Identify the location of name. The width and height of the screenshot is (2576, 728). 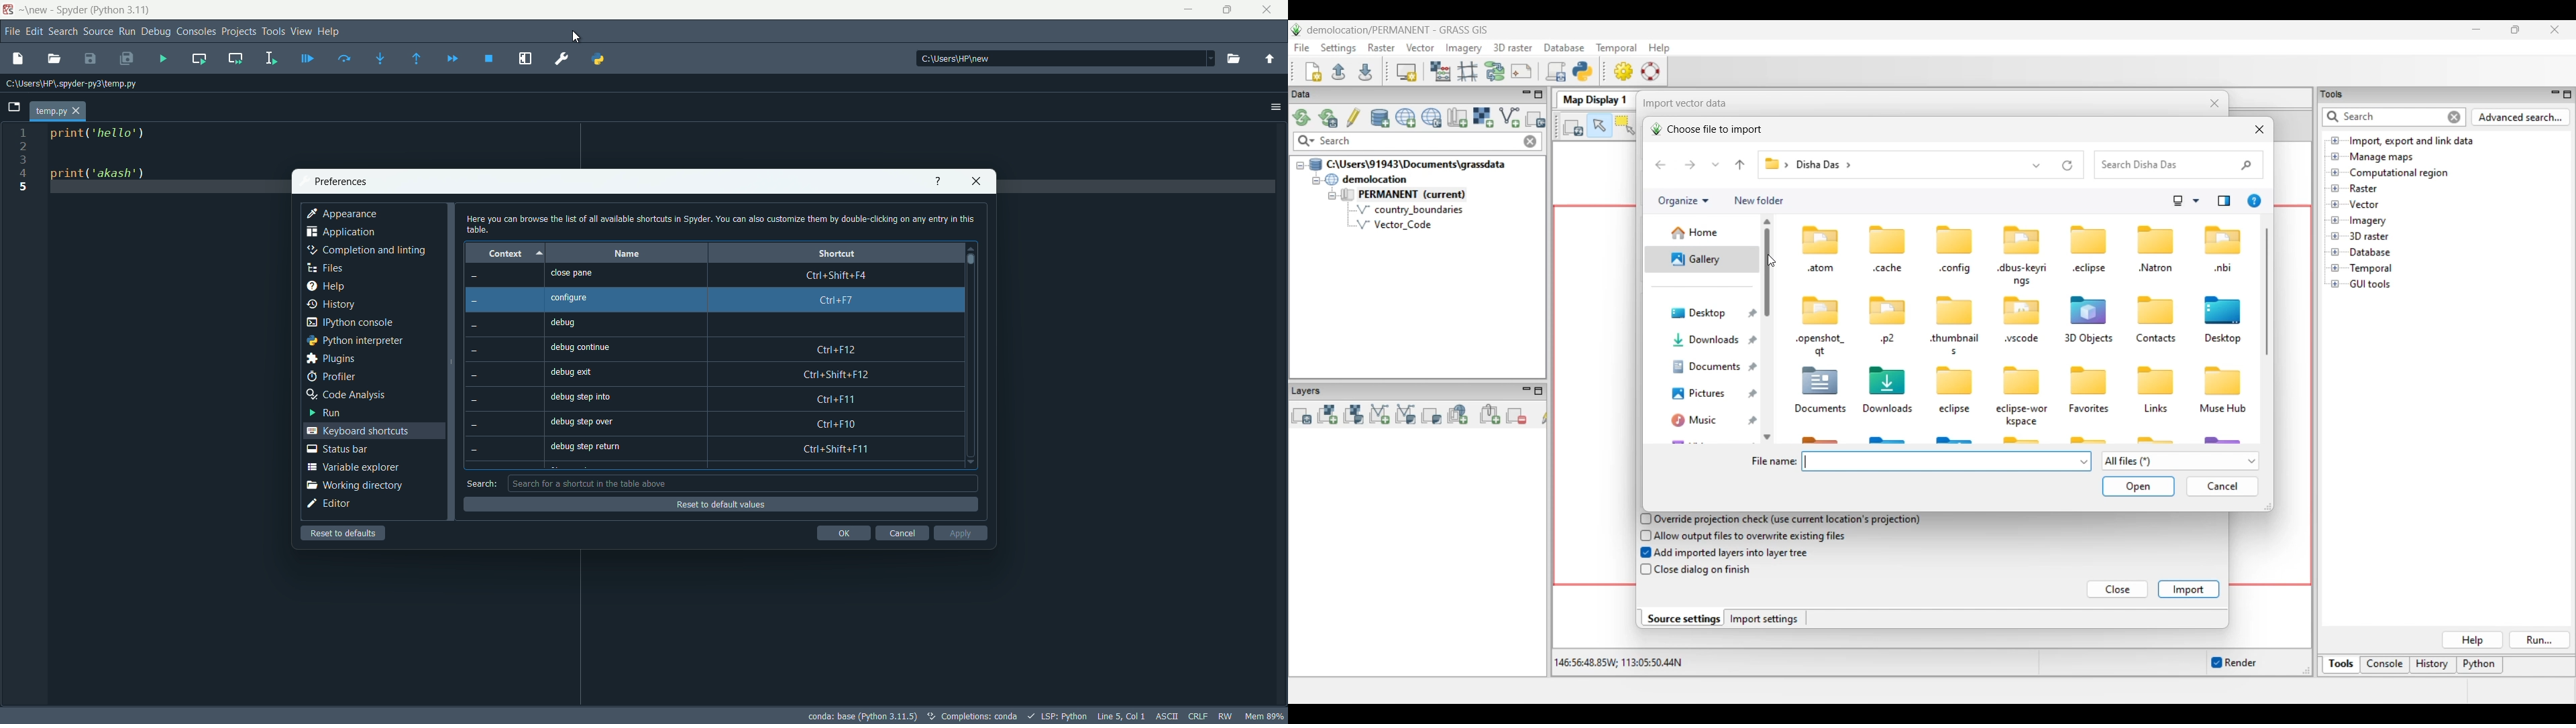
(625, 253).